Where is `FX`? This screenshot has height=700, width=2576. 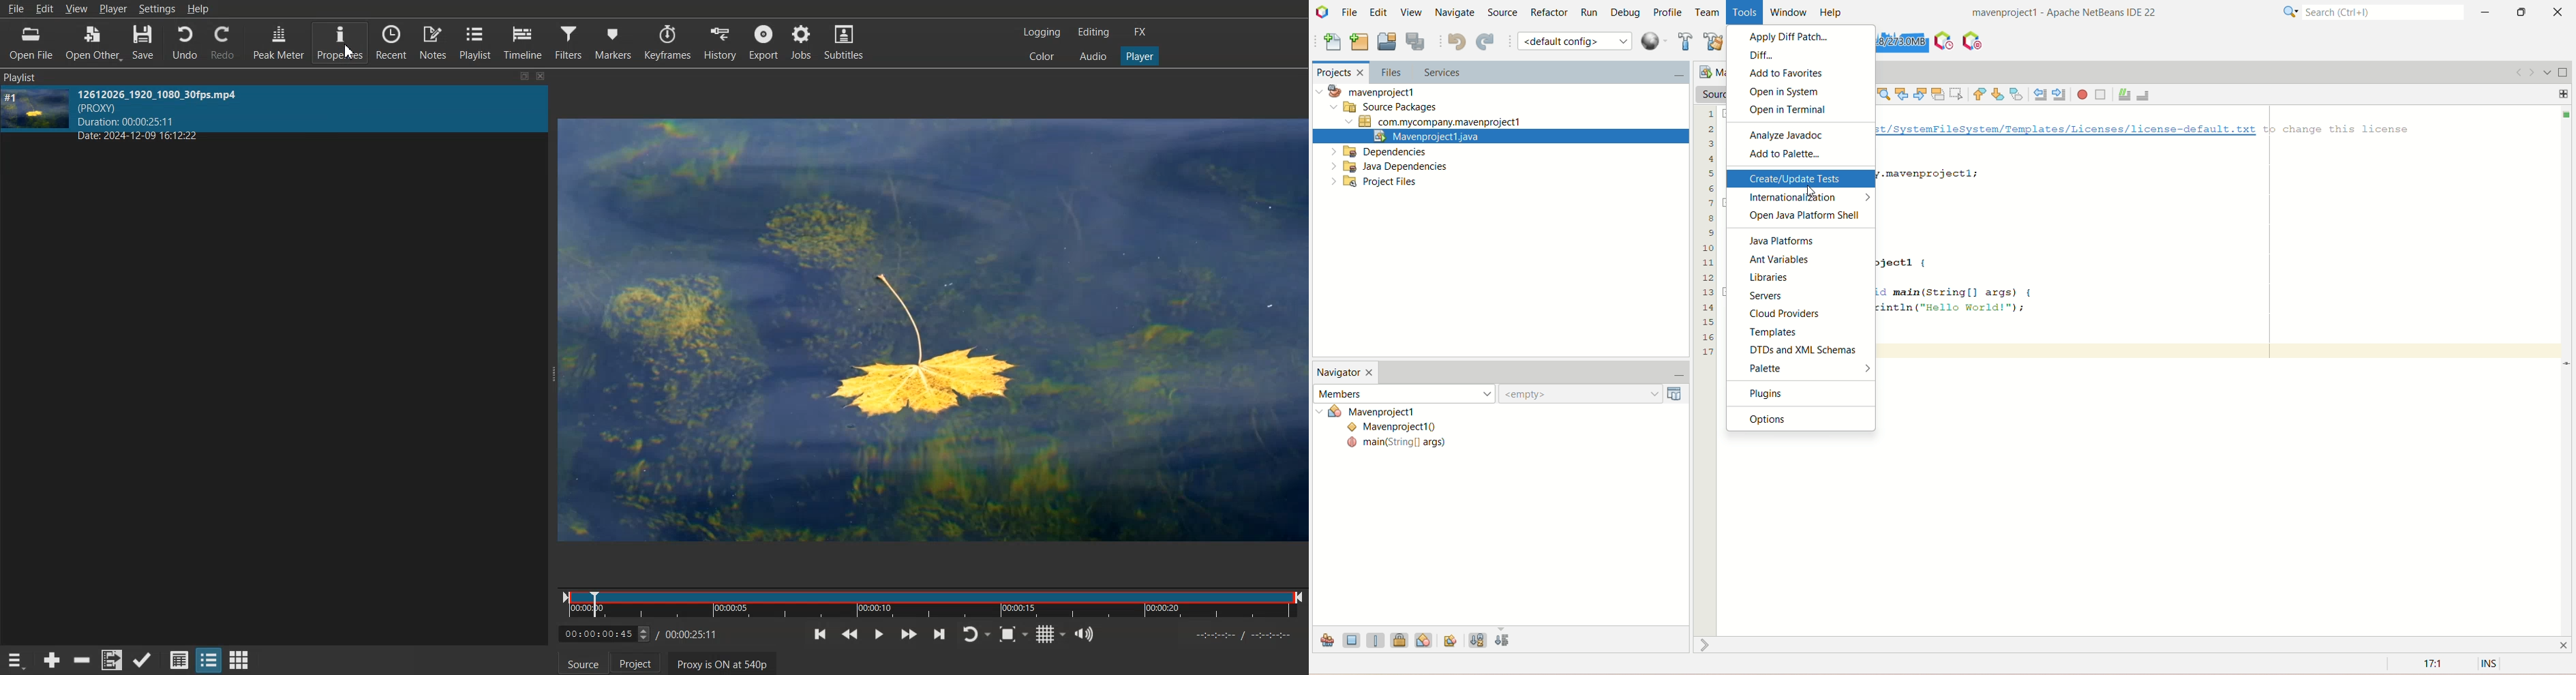
FX is located at coordinates (1142, 33).